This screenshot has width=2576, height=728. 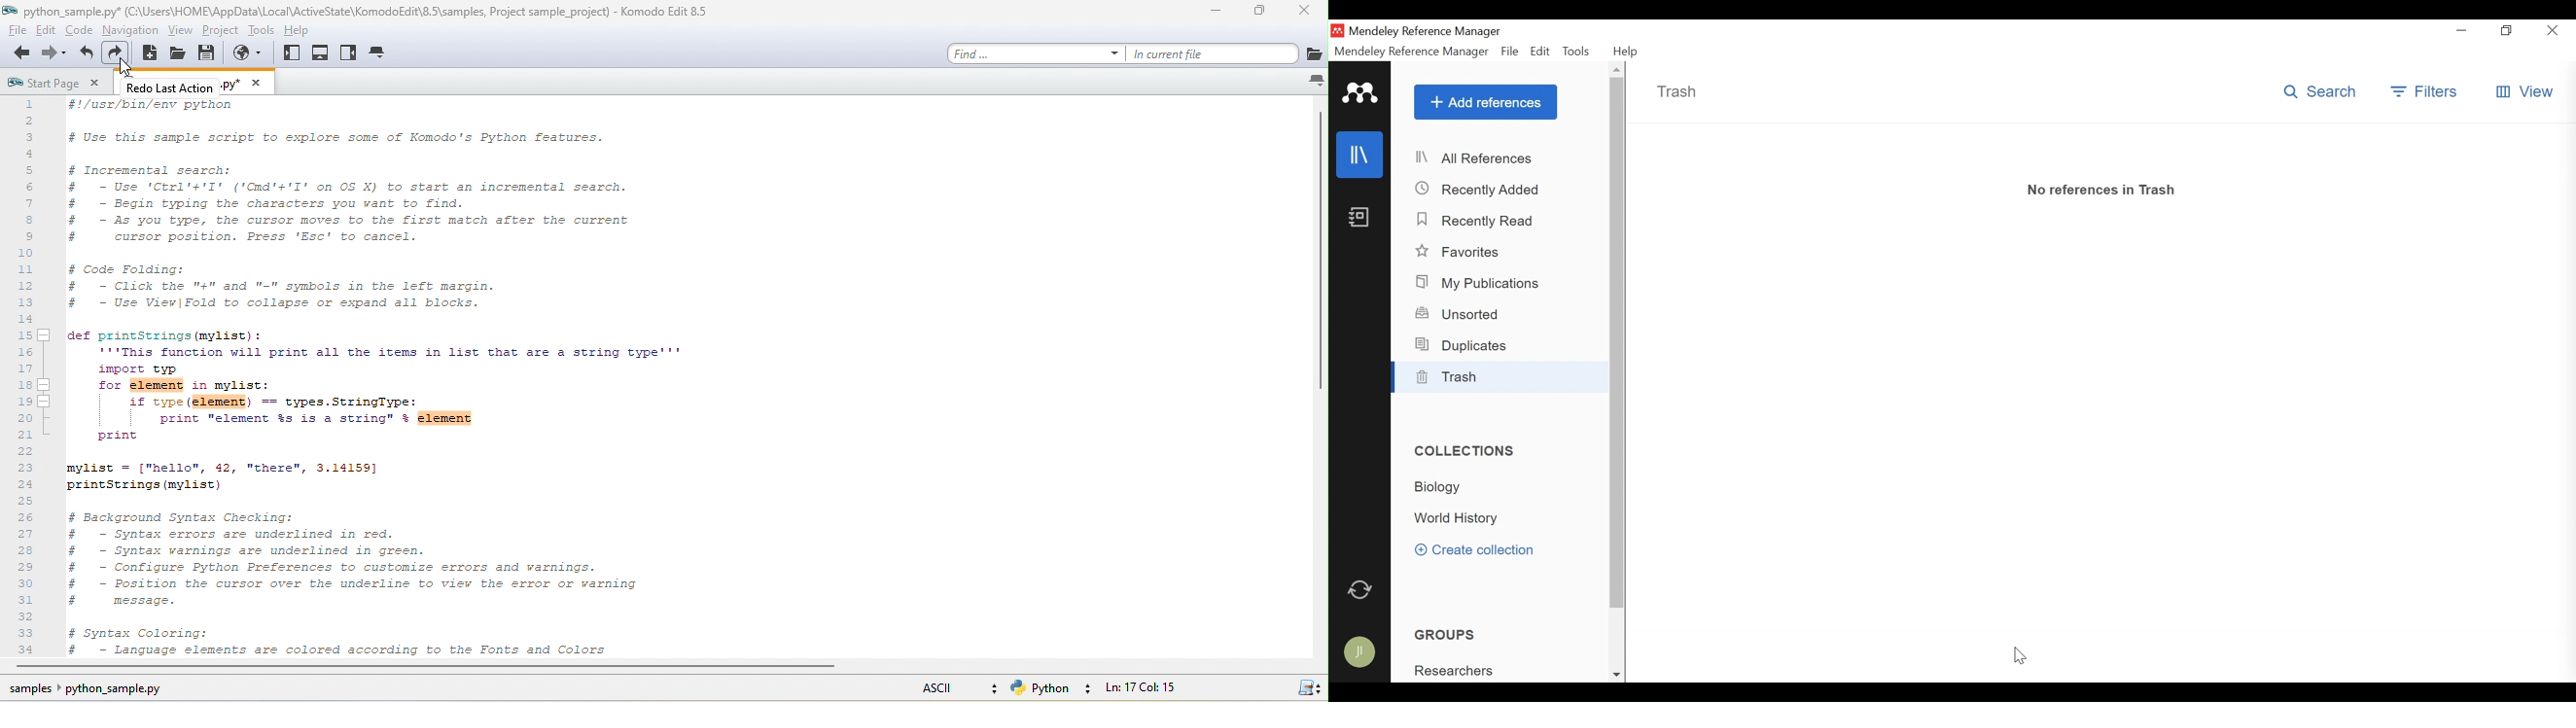 I want to click on find, so click(x=1032, y=53).